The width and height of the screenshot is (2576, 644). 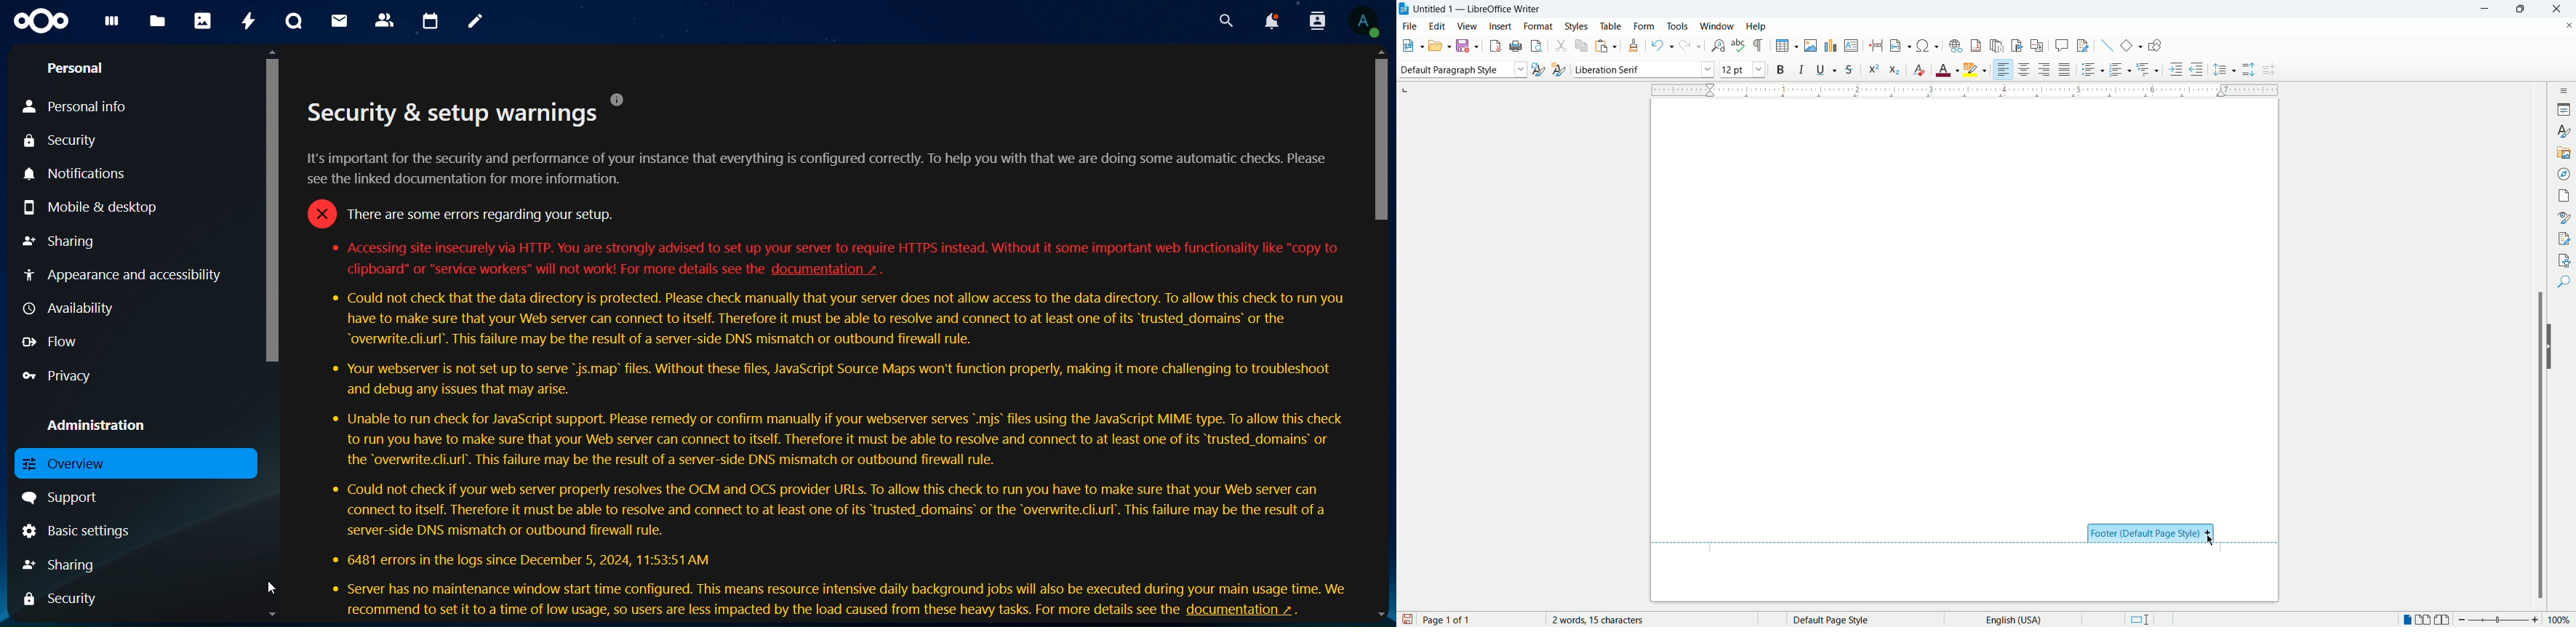 What do you see at coordinates (1313, 20) in the screenshot?
I see `search contacts` at bounding box center [1313, 20].